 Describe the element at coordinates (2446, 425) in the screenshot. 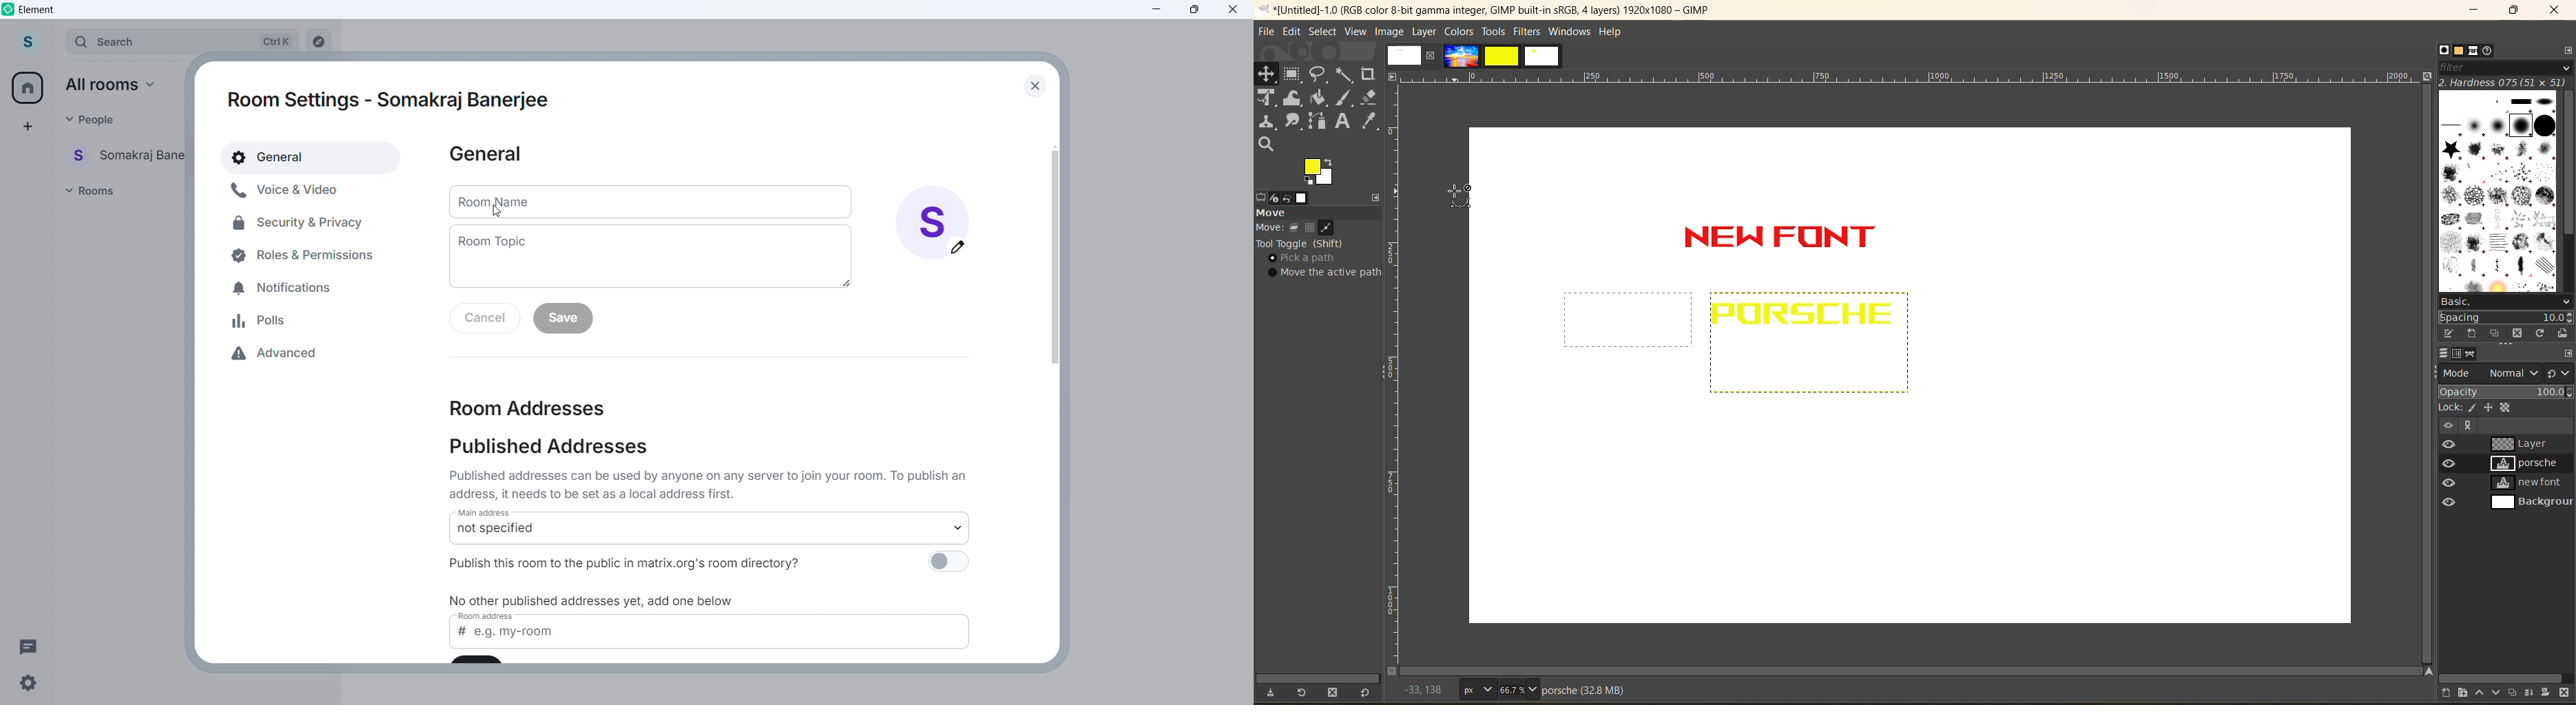

I see `` at that location.